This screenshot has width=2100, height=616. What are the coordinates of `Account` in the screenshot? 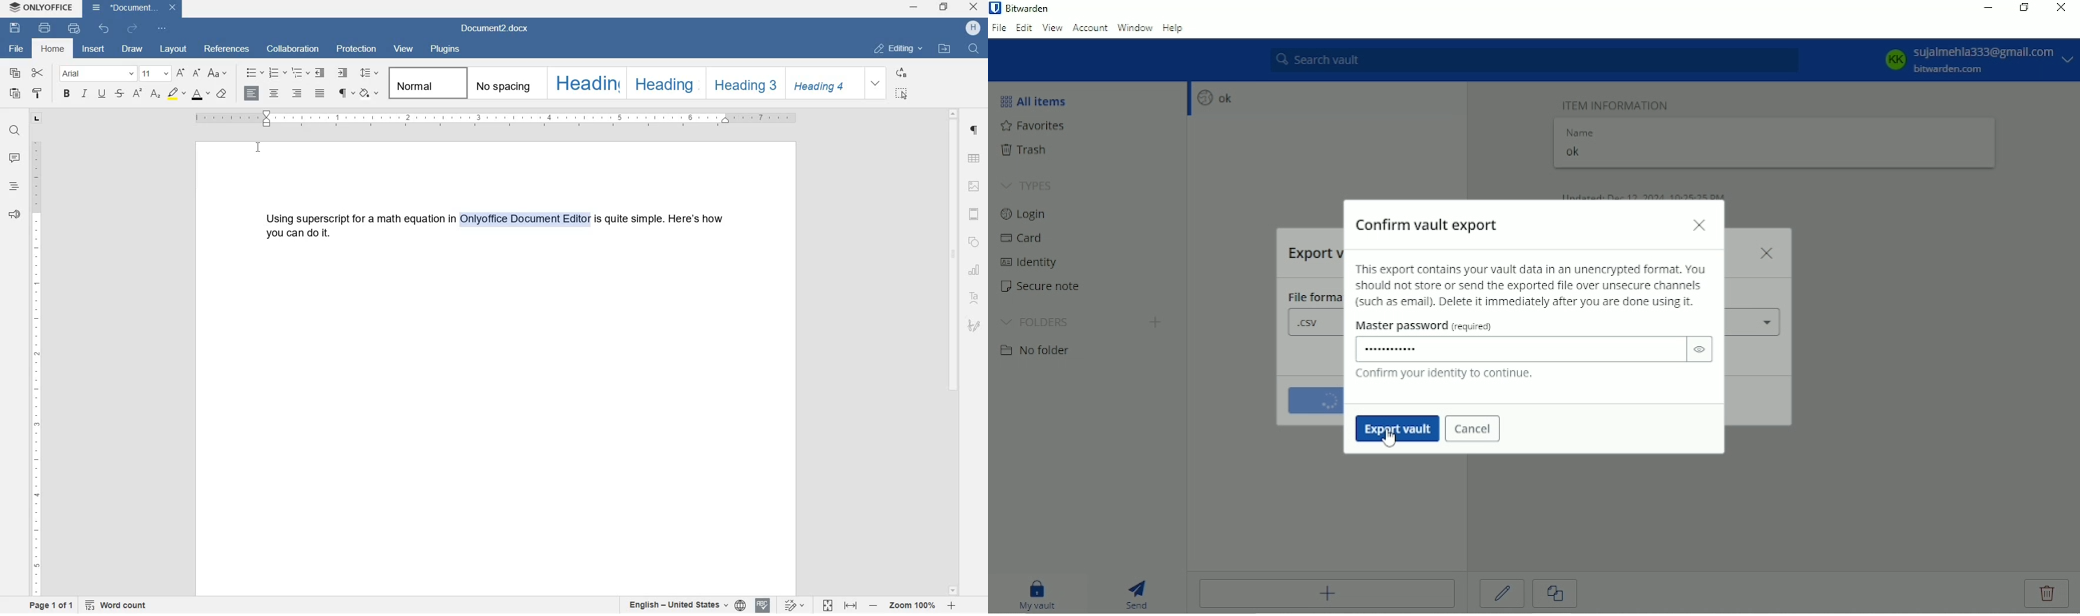 It's located at (1090, 27).